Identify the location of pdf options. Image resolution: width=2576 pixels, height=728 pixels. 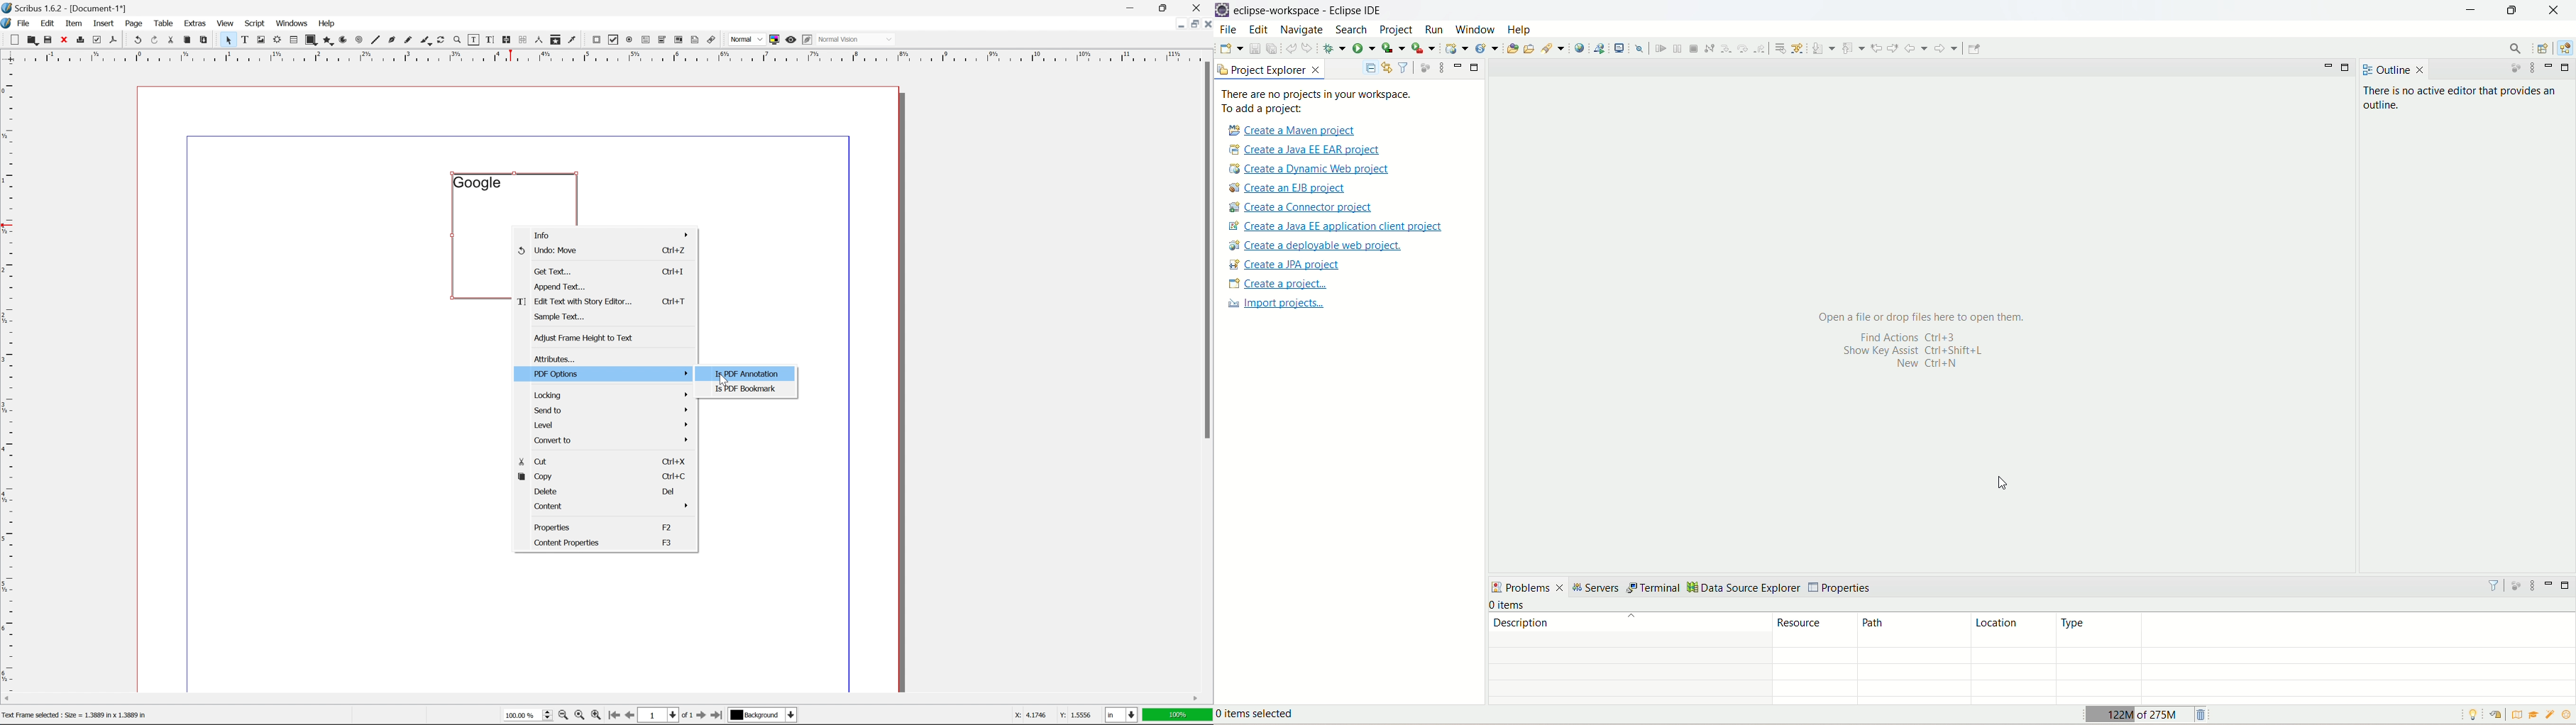
(611, 374).